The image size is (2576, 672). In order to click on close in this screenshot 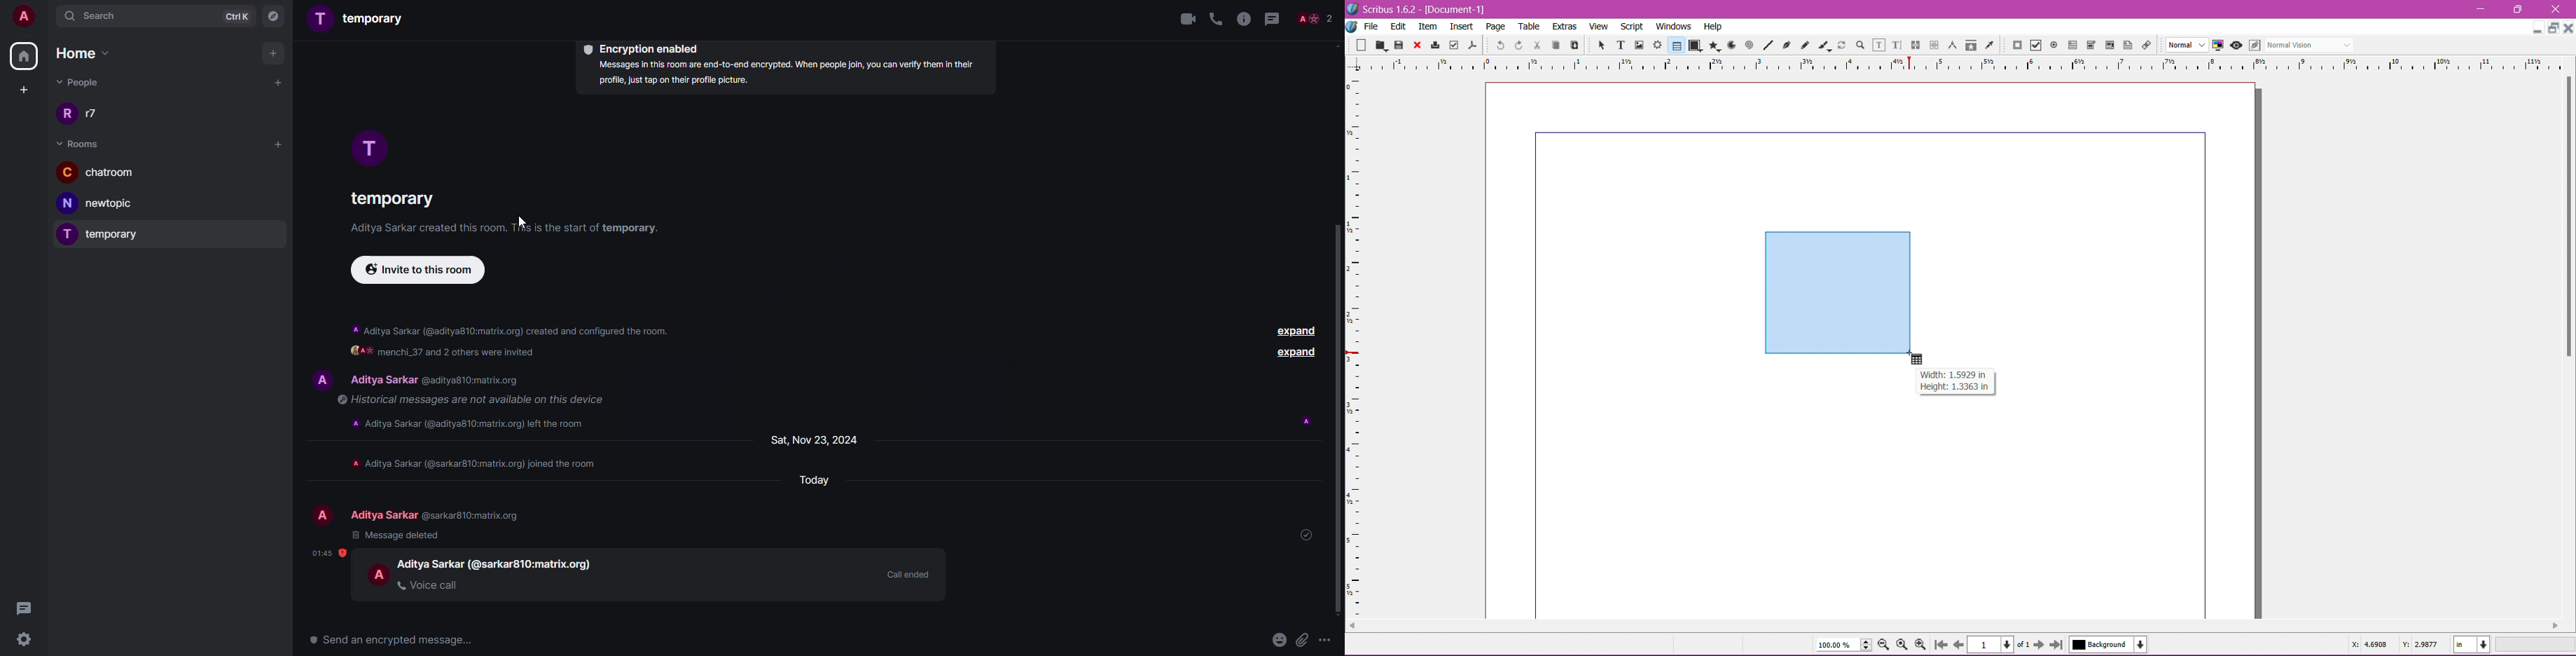, I will do `click(2569, 28)`.